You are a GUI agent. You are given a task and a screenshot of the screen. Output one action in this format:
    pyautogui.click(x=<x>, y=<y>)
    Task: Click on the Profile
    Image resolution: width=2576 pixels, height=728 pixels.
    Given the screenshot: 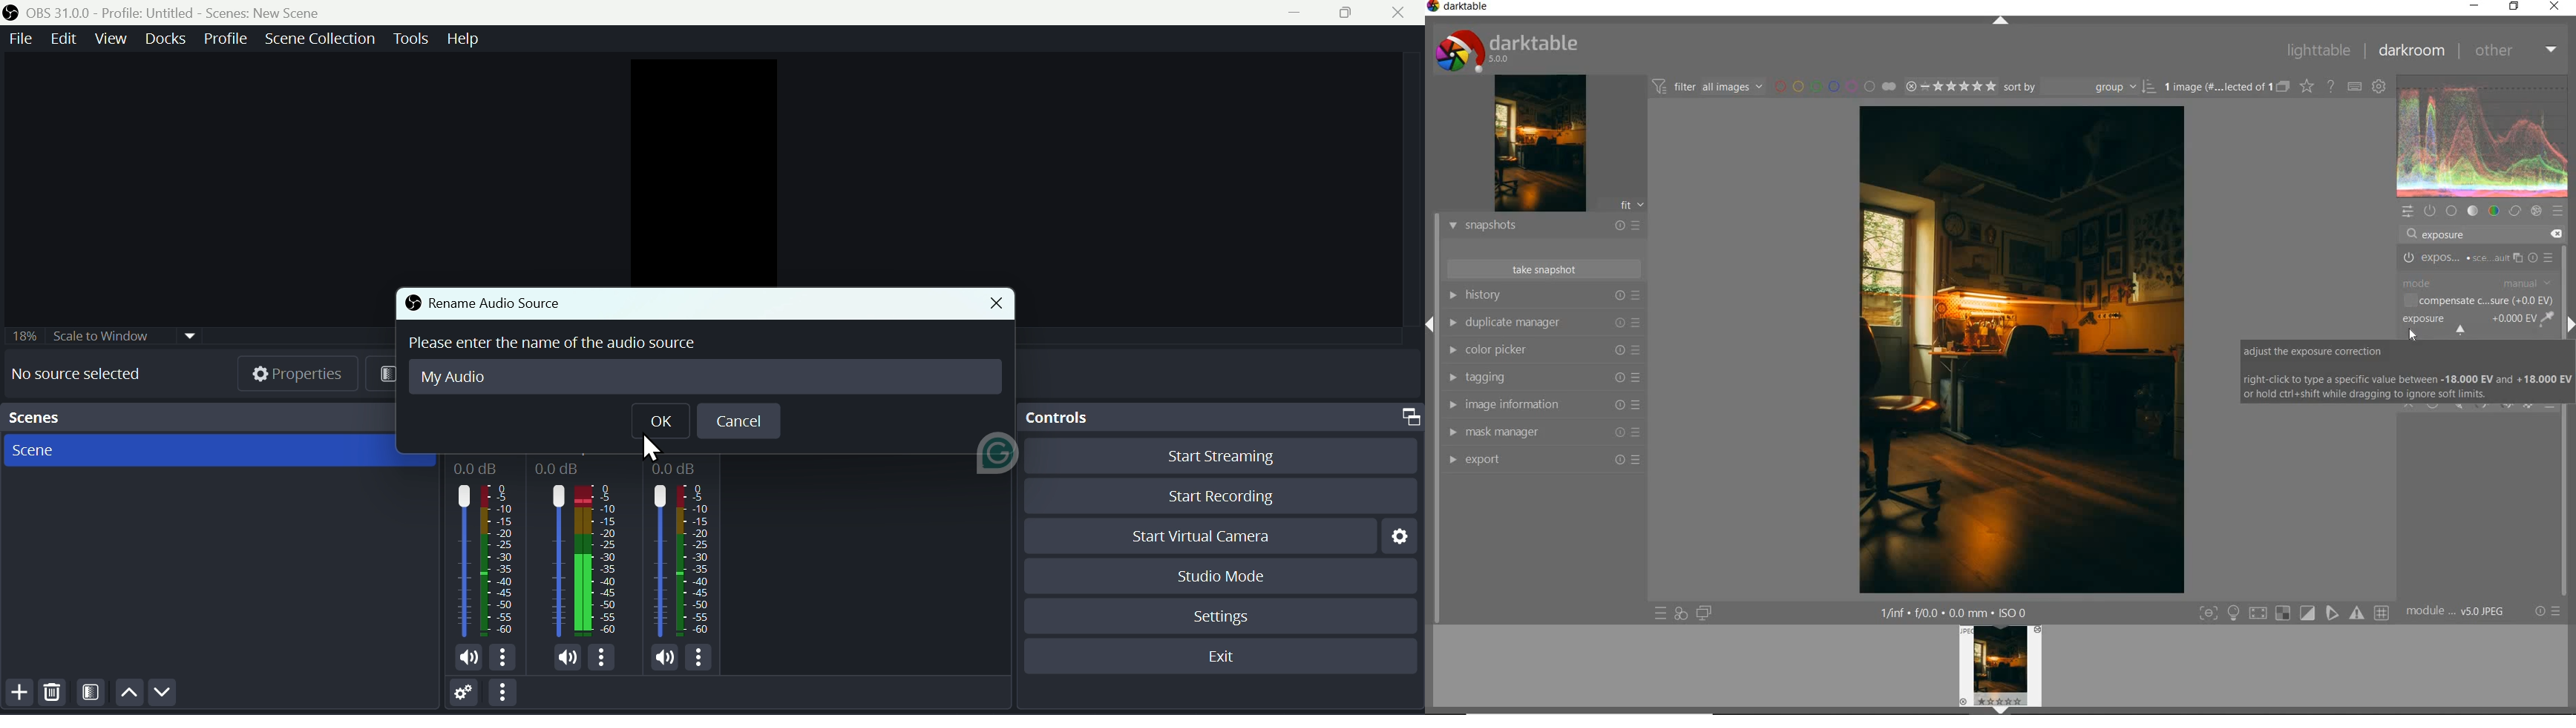 What is the action you would take?
    pyautogui.click(x=227, y=39)
    